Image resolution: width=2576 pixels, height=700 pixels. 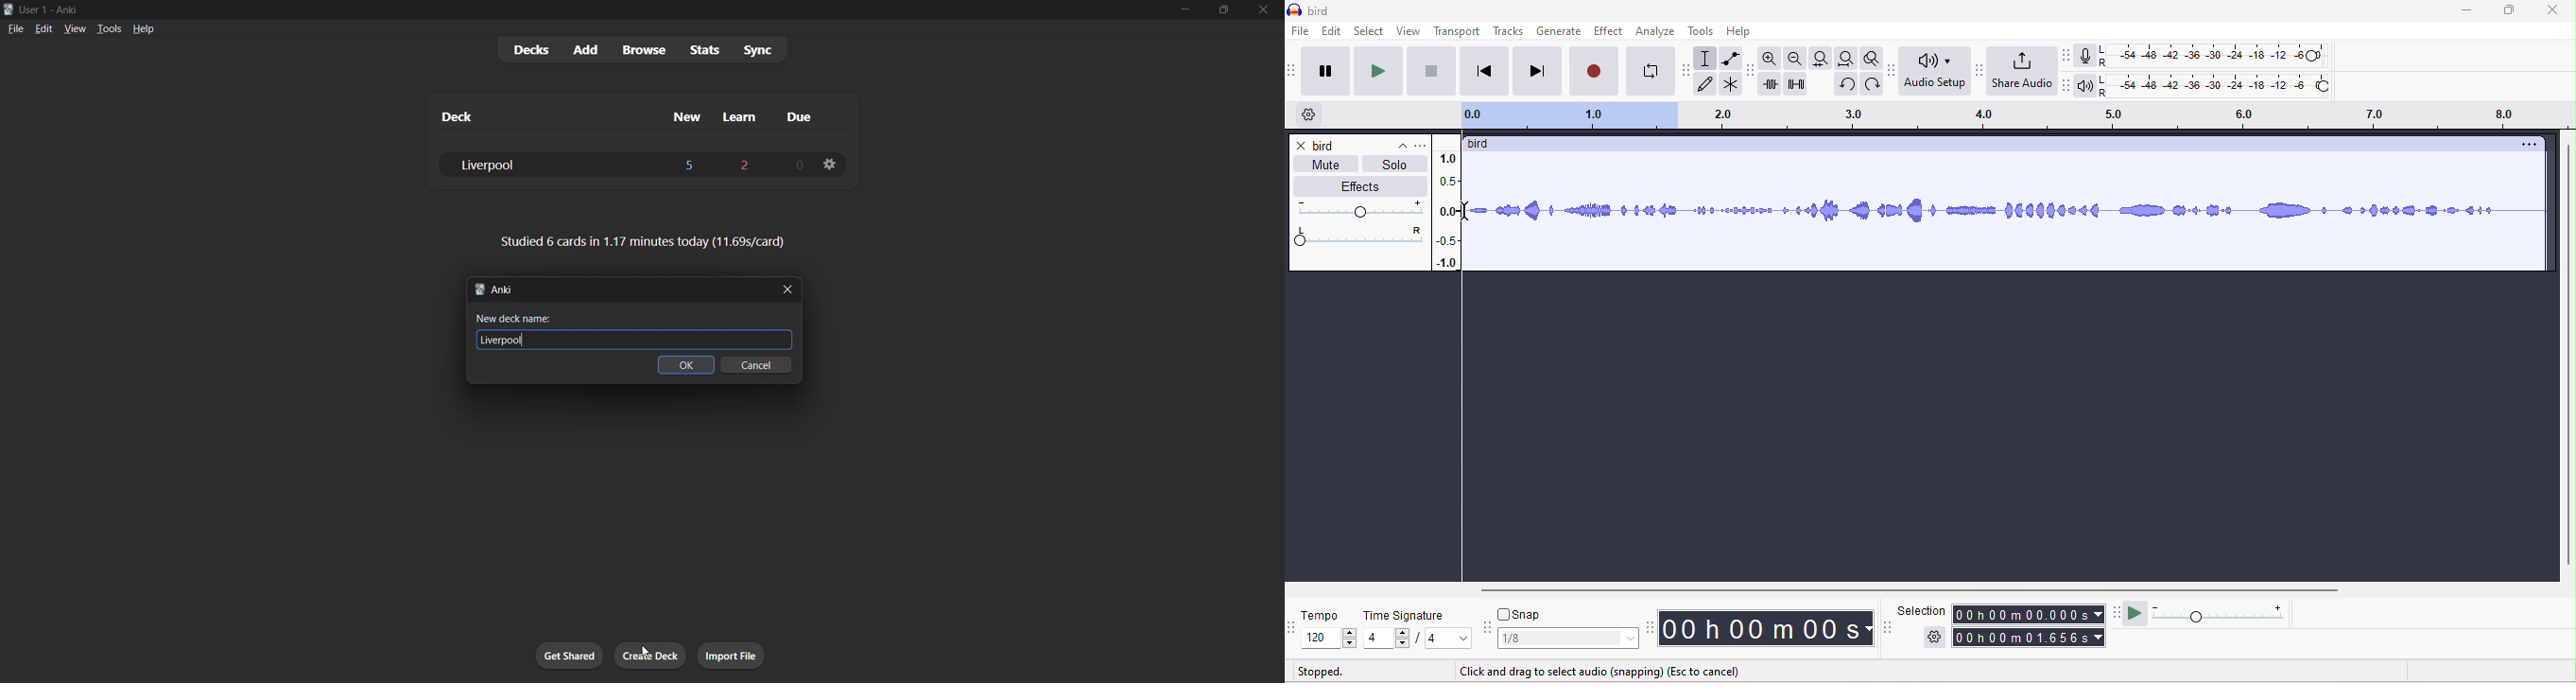 What do you see at coordinates (1924, 608) in the screenshot?
I see `selection` at bounding box center [1924, 608].